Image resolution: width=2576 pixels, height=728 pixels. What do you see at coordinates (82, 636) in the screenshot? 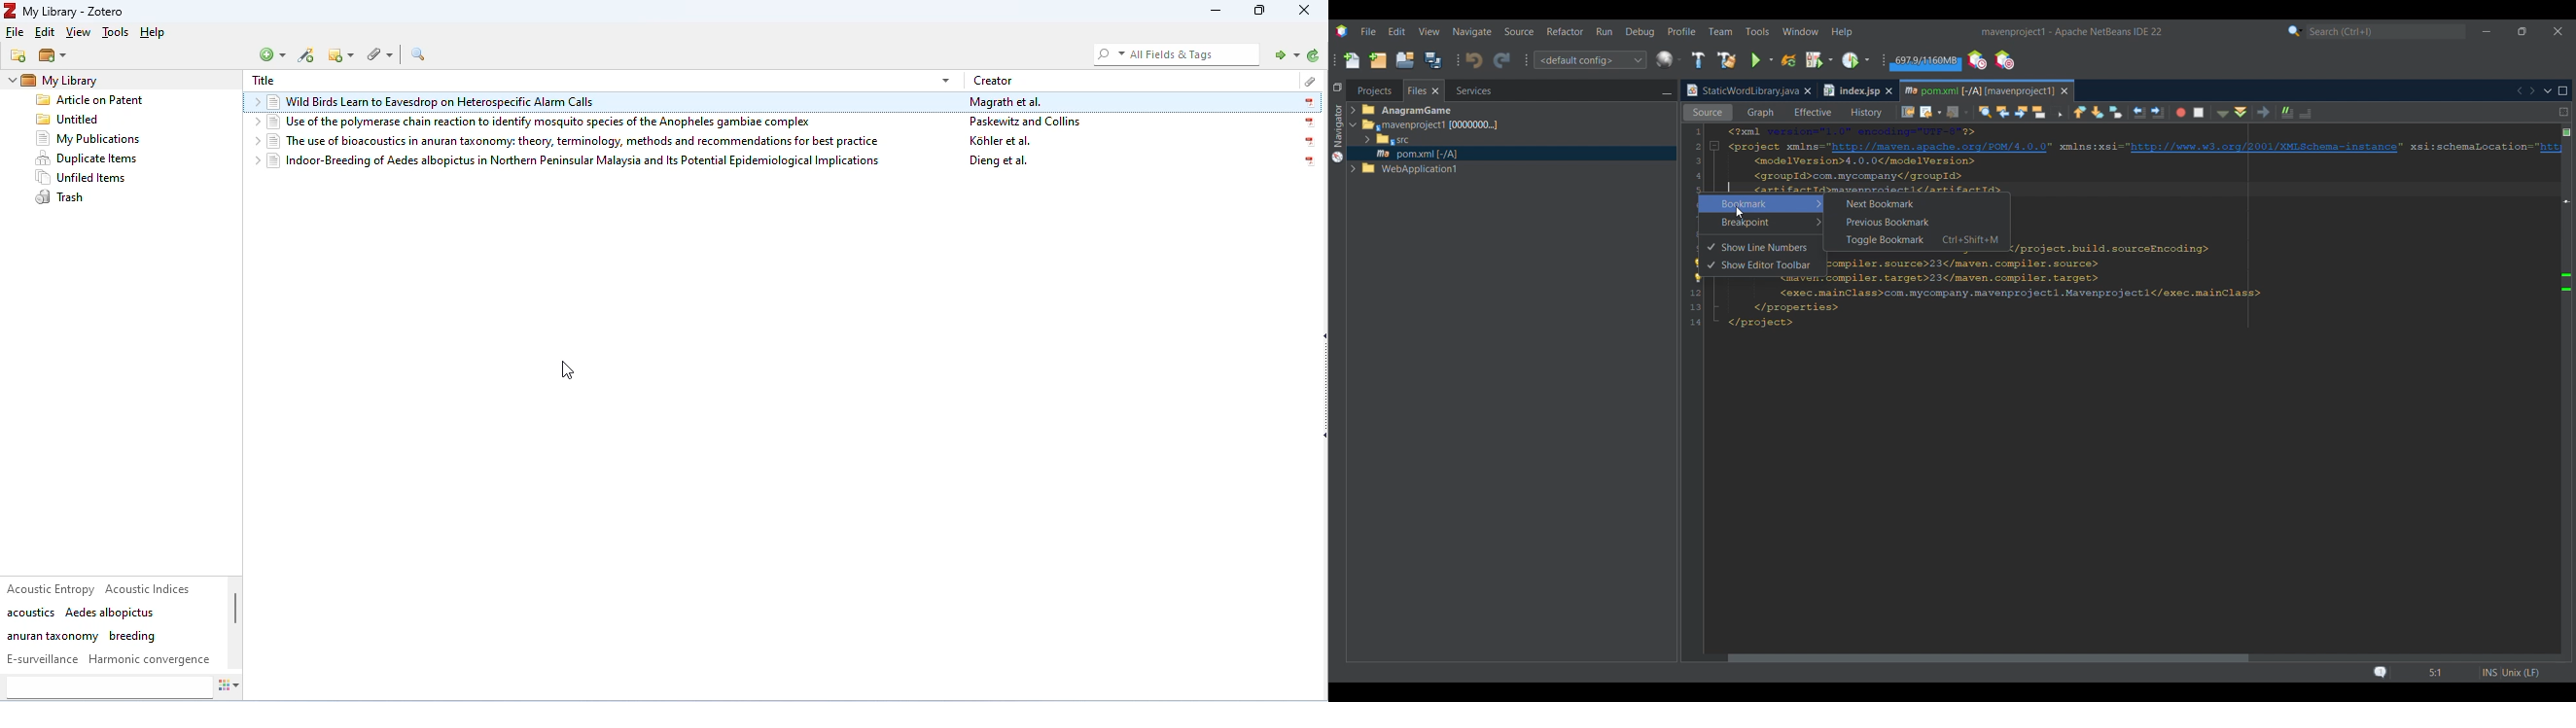
I see `anuran taxonomy Dreeding` at bounding box center [82, 636].